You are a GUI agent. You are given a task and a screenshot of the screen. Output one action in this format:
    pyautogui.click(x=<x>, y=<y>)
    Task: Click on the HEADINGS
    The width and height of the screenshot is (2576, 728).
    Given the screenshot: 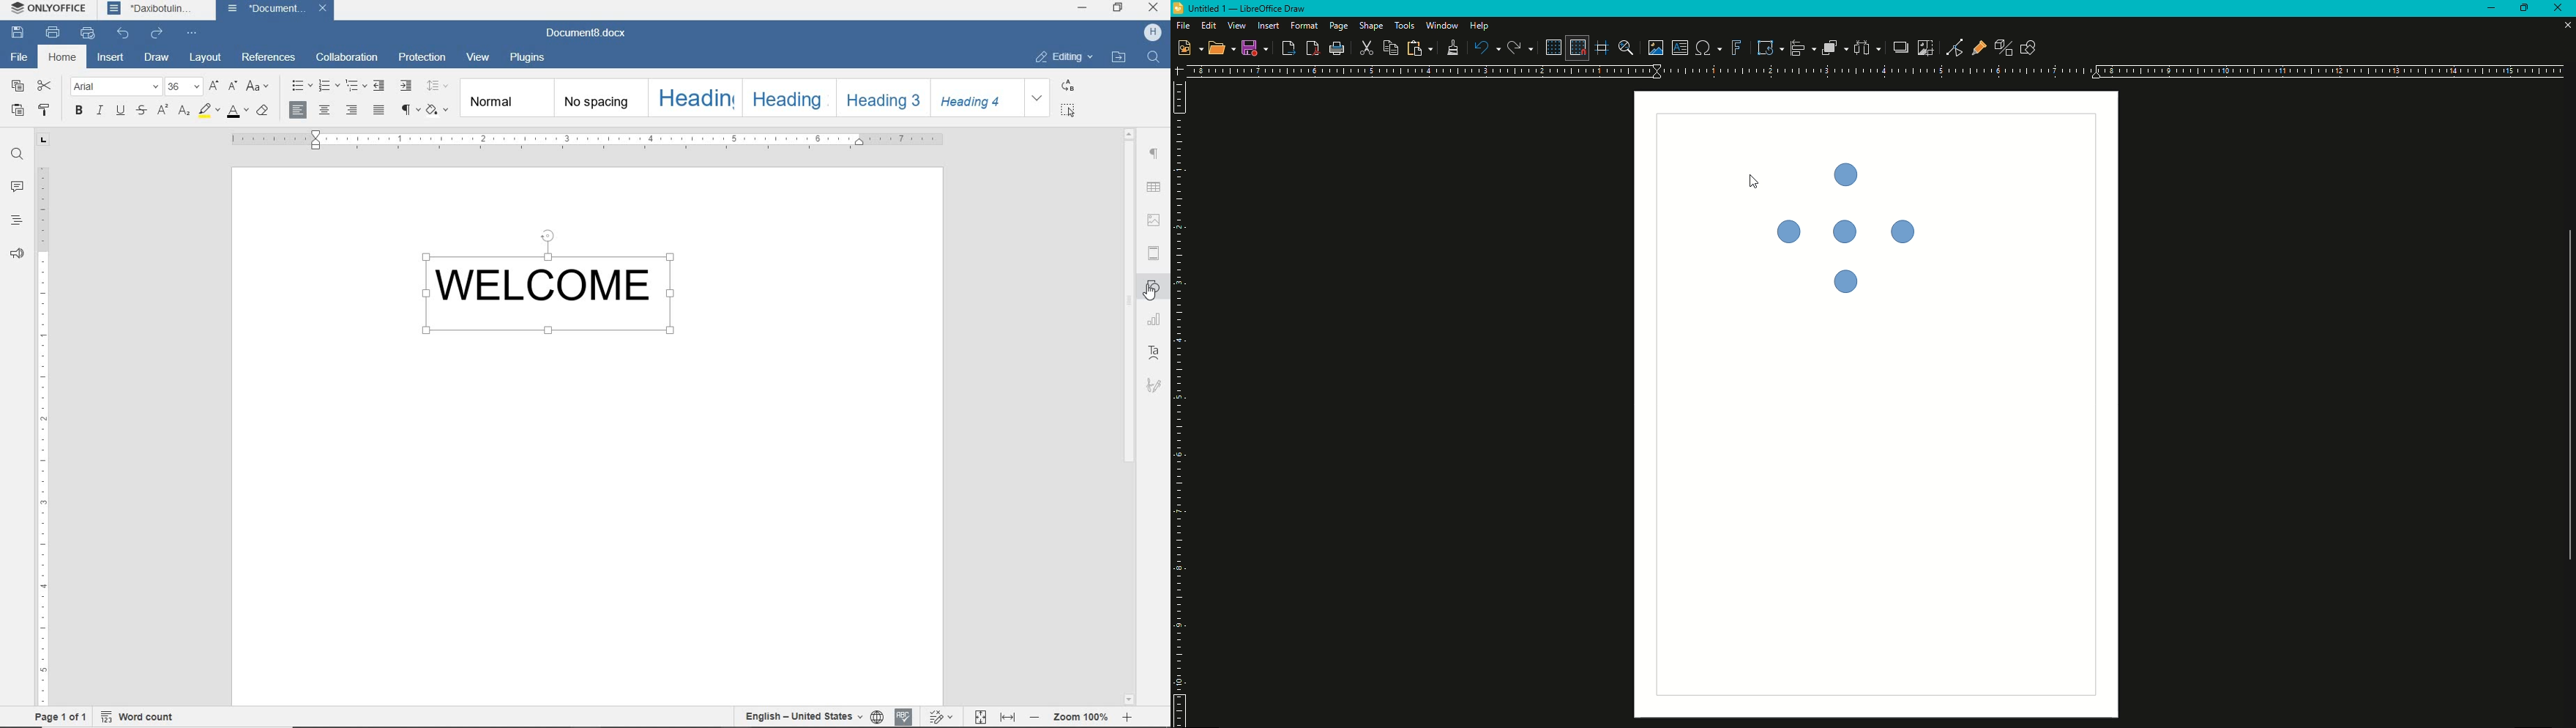 What is the action you would take?
    pyautogui.click(x=18, y=220)
    